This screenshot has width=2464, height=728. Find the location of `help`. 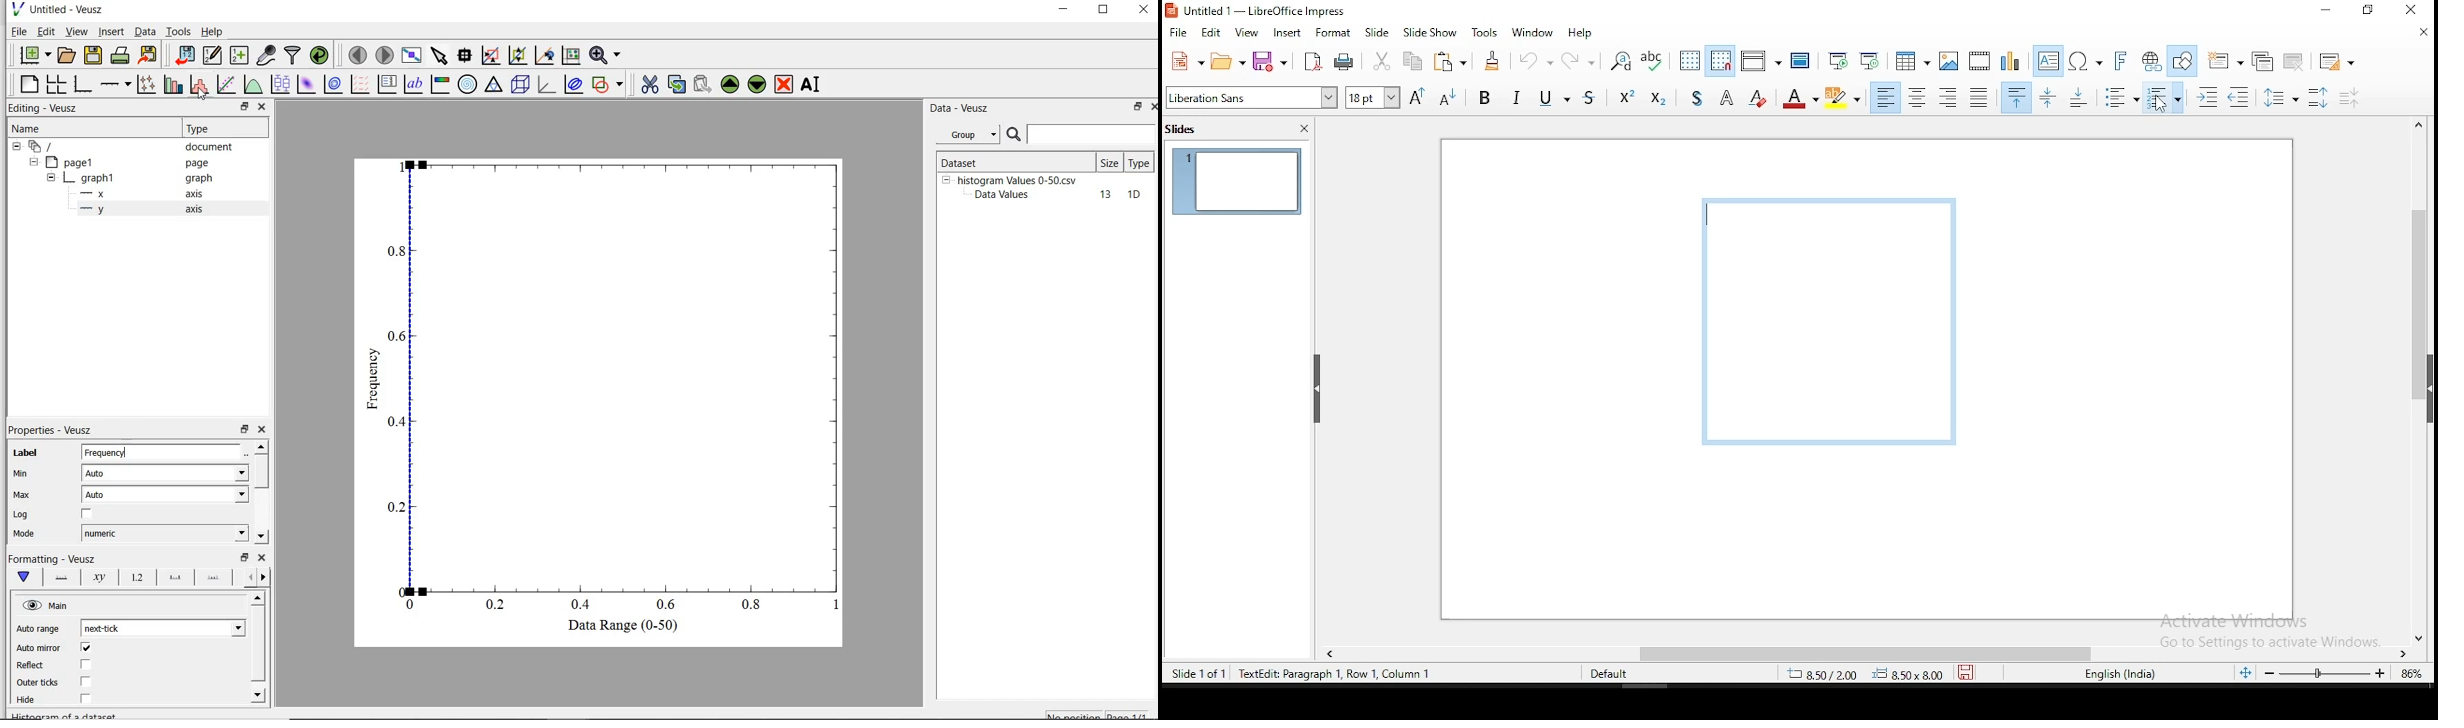

help is located at coordinates (214, 32).